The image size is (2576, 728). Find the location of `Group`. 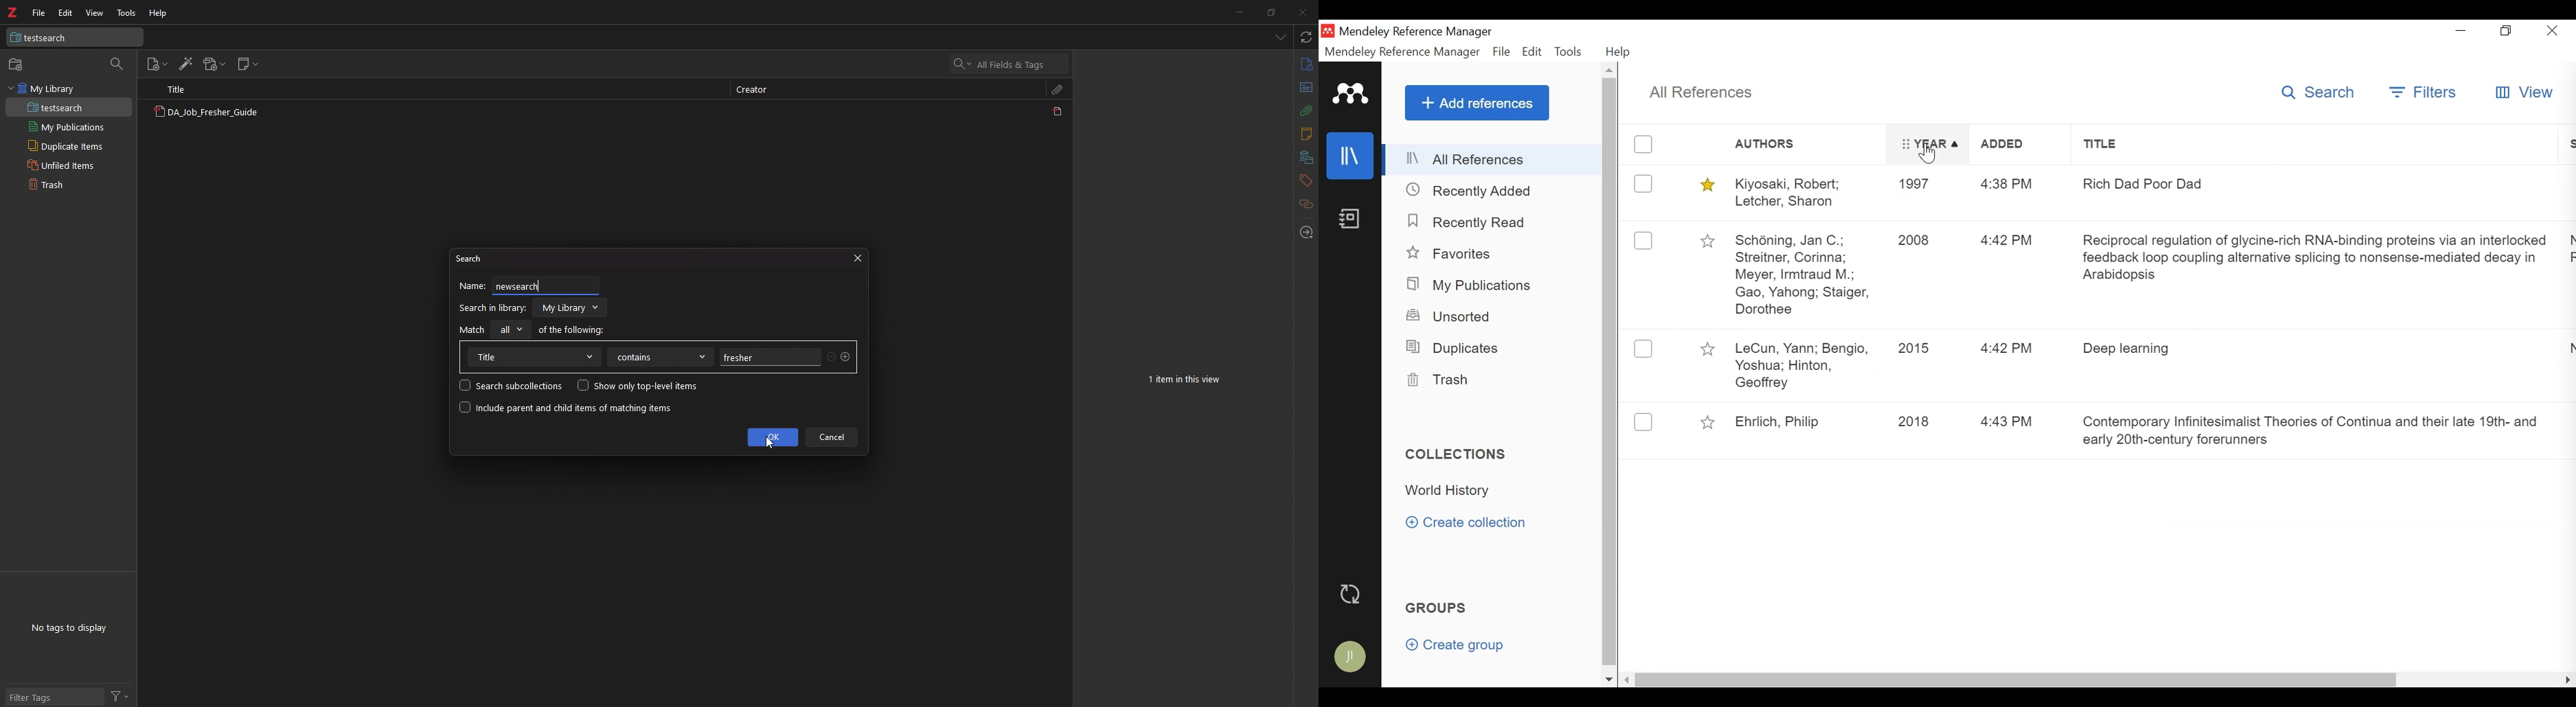

Group is located at coordinates (1437, 607).